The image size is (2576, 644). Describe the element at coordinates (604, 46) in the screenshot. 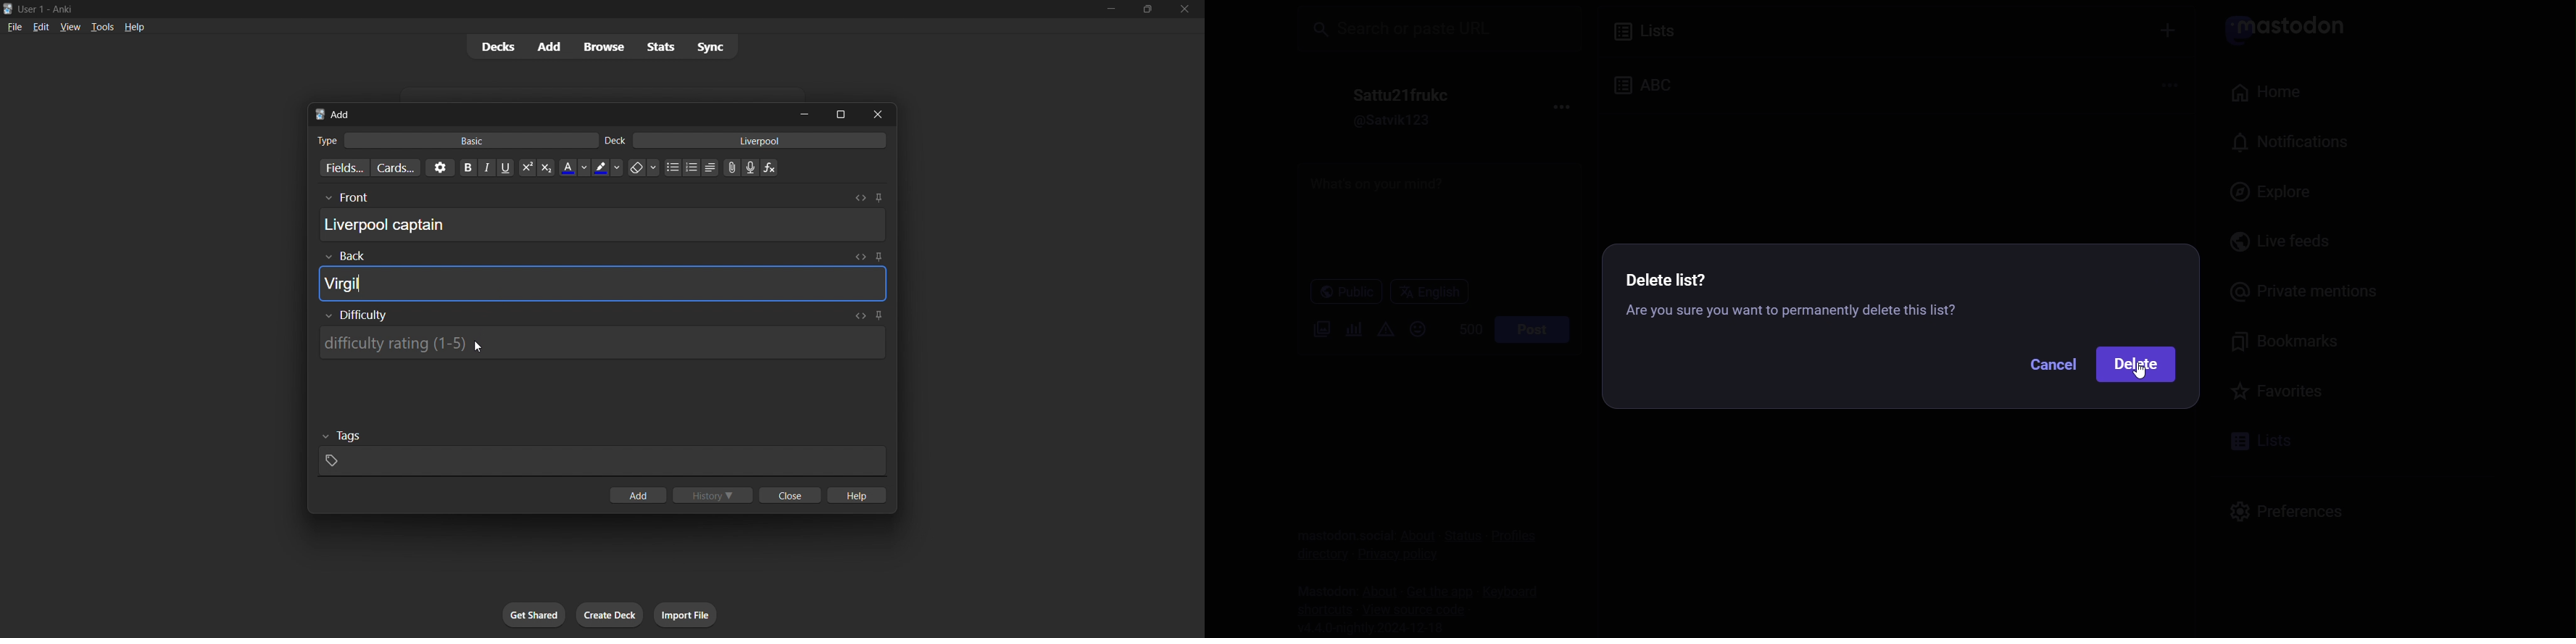

I see `browse` at that location.